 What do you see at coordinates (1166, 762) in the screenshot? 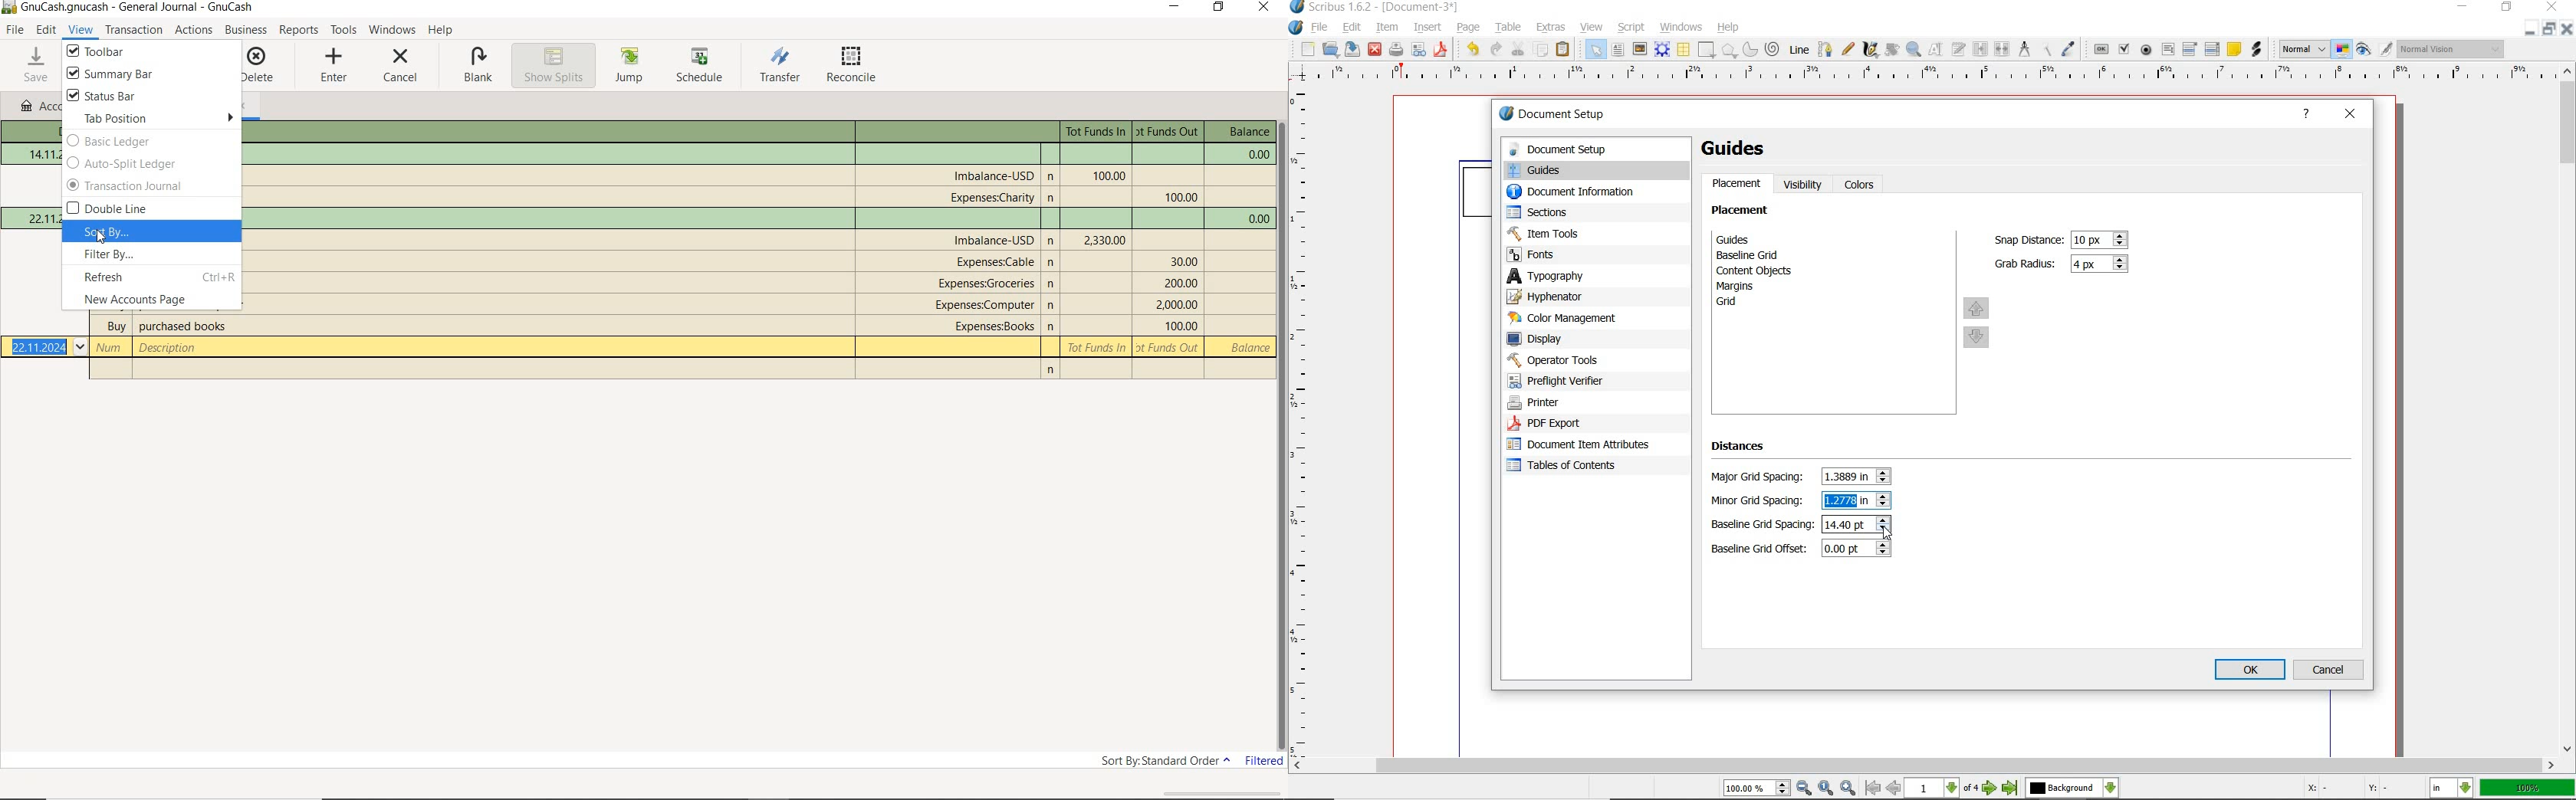
I see `SORT BY: STANDARD ORDER` at bounding box center [1166, 762].